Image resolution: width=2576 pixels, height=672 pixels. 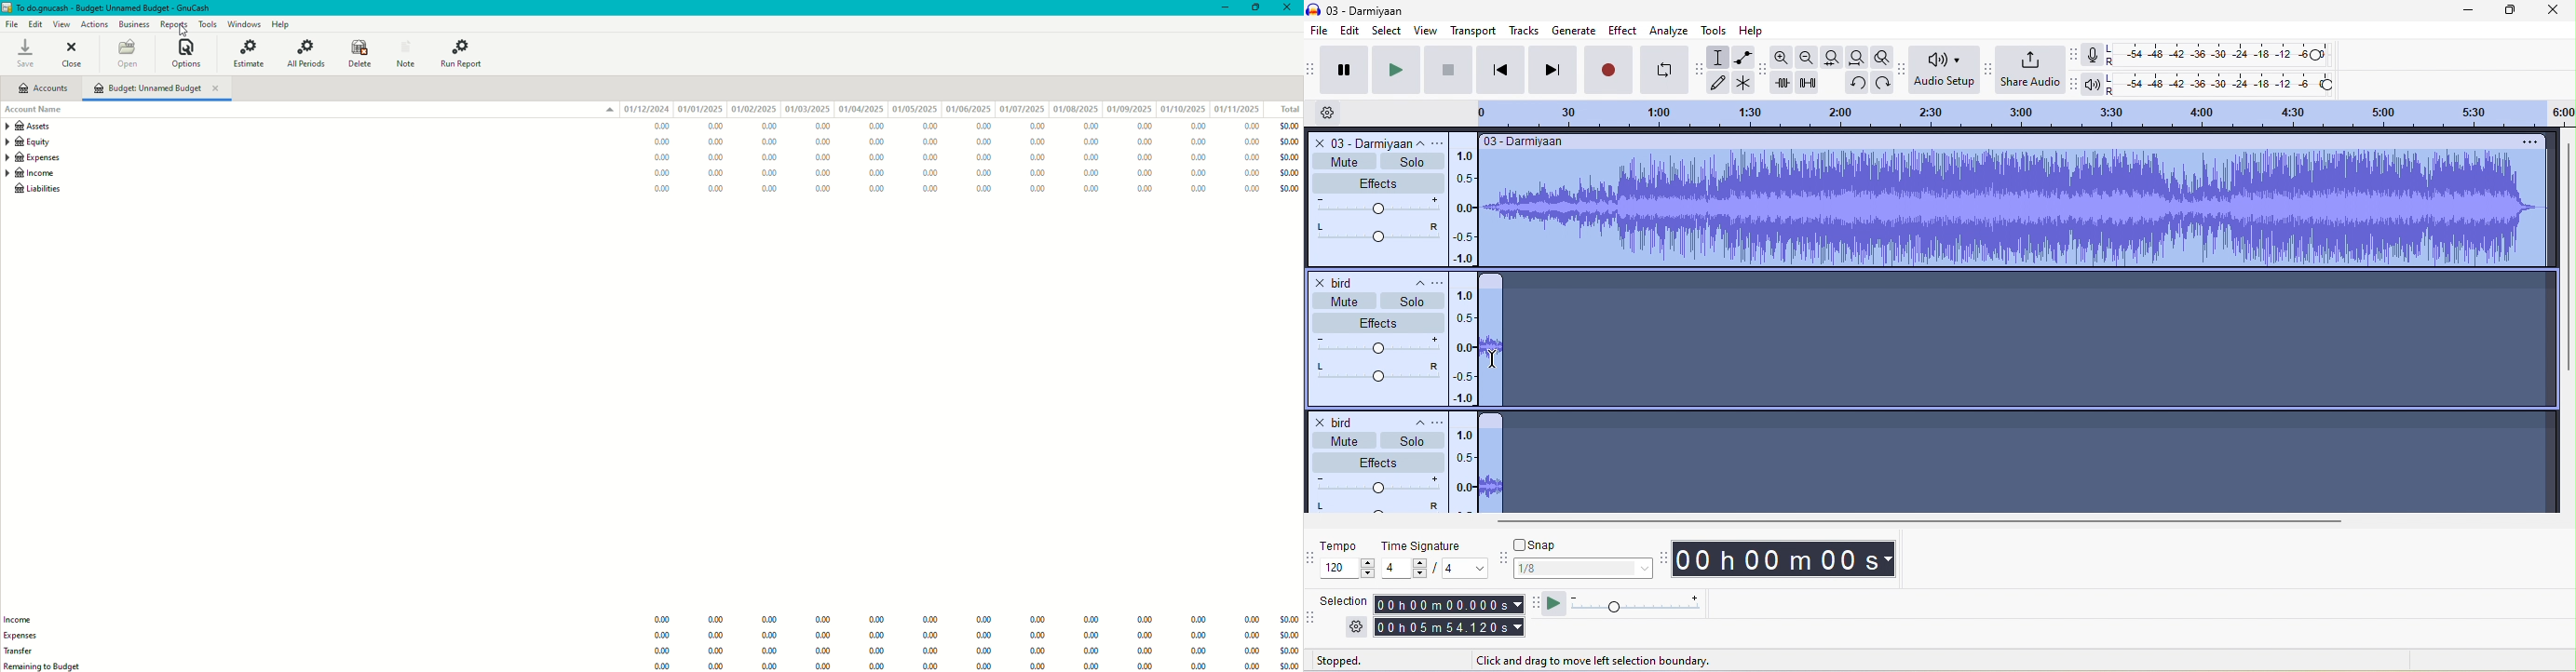 What do you see at coordinates (128, 54) in the screenshot?
I see `Open` at bounding box center [128, 54].